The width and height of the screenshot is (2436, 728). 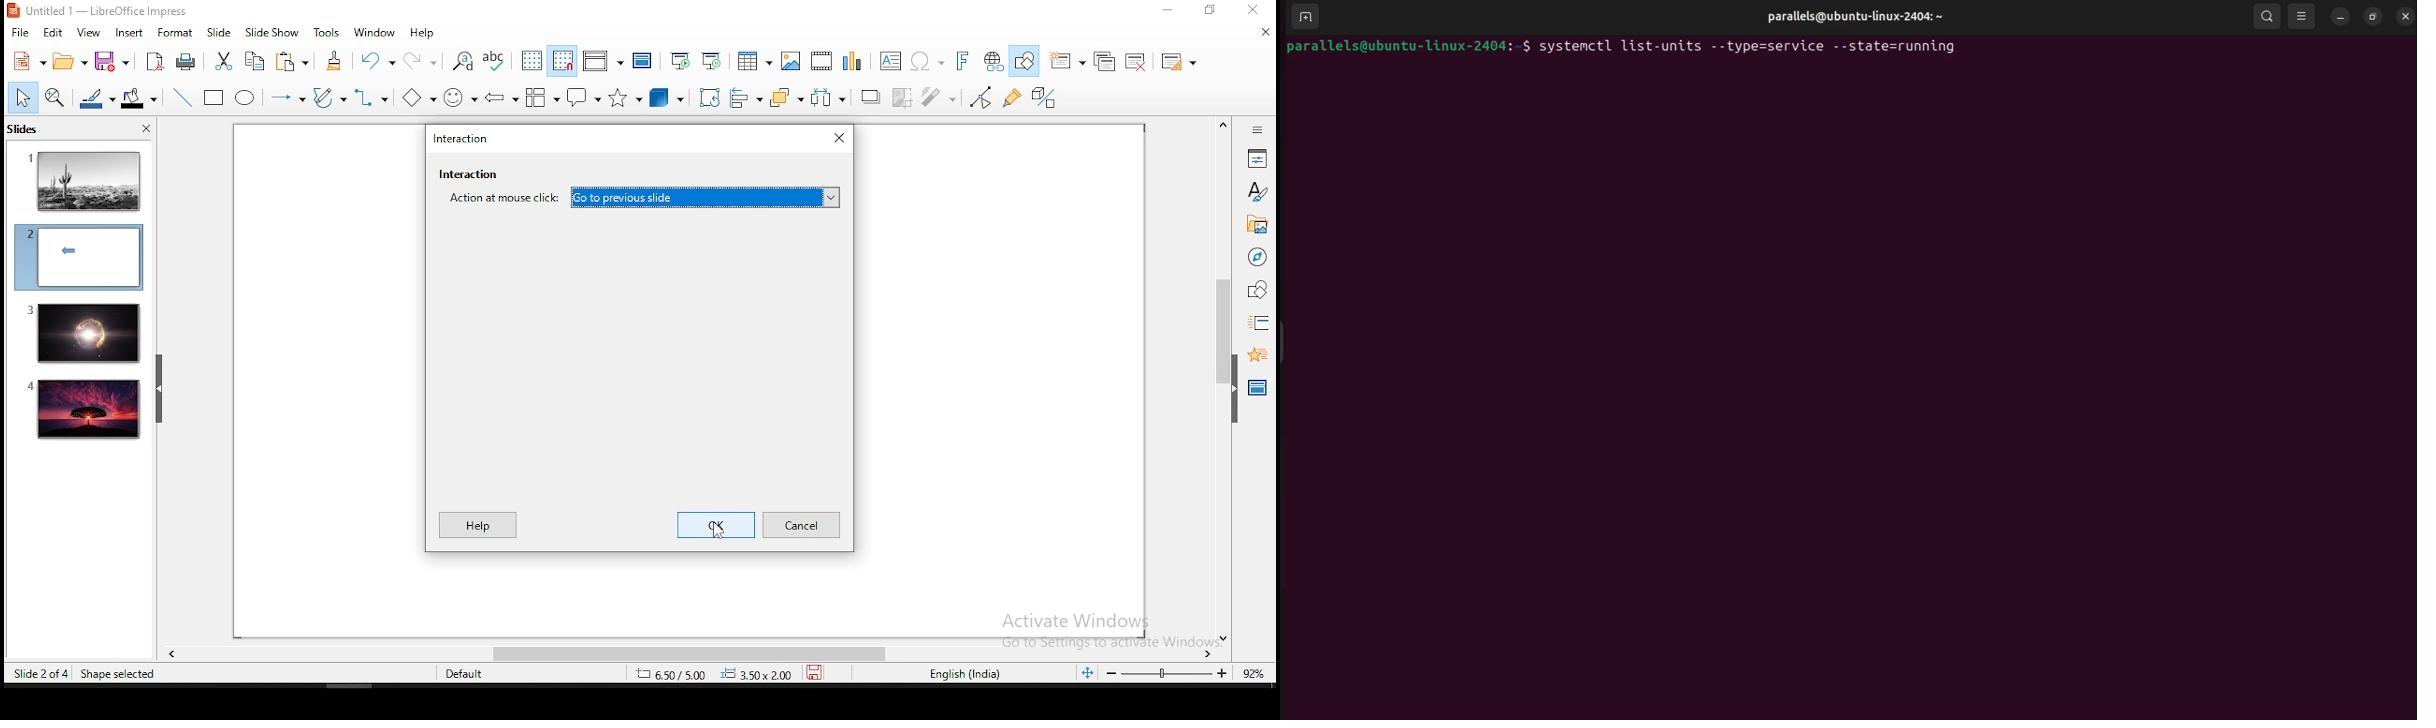 I want to click on delete slide, so click(x=1137, y=62).